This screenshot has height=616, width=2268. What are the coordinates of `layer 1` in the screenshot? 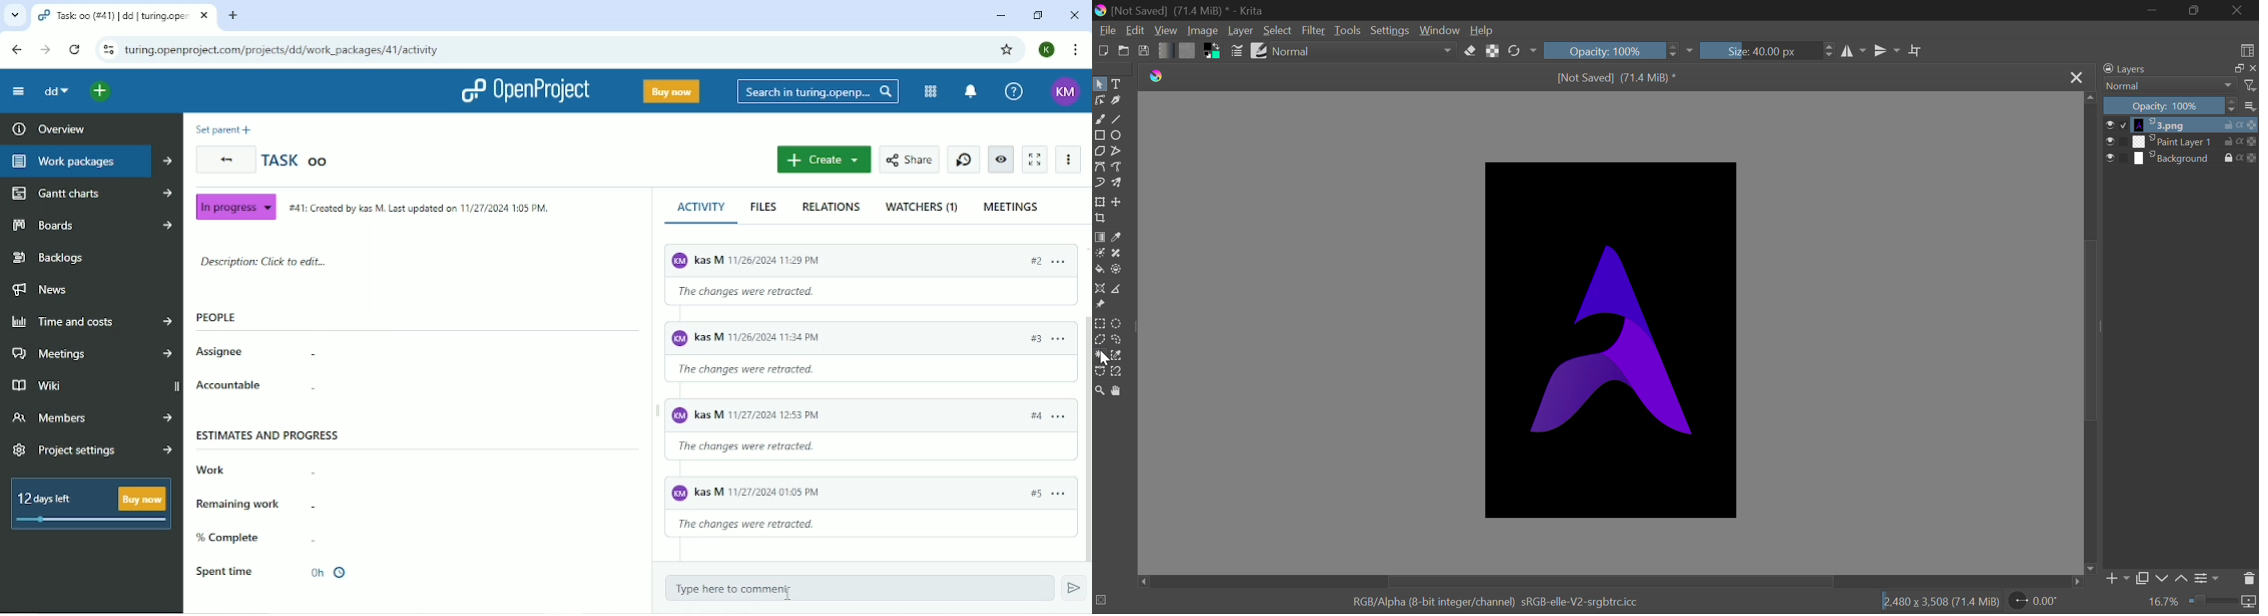 It's located at (2175, 125).